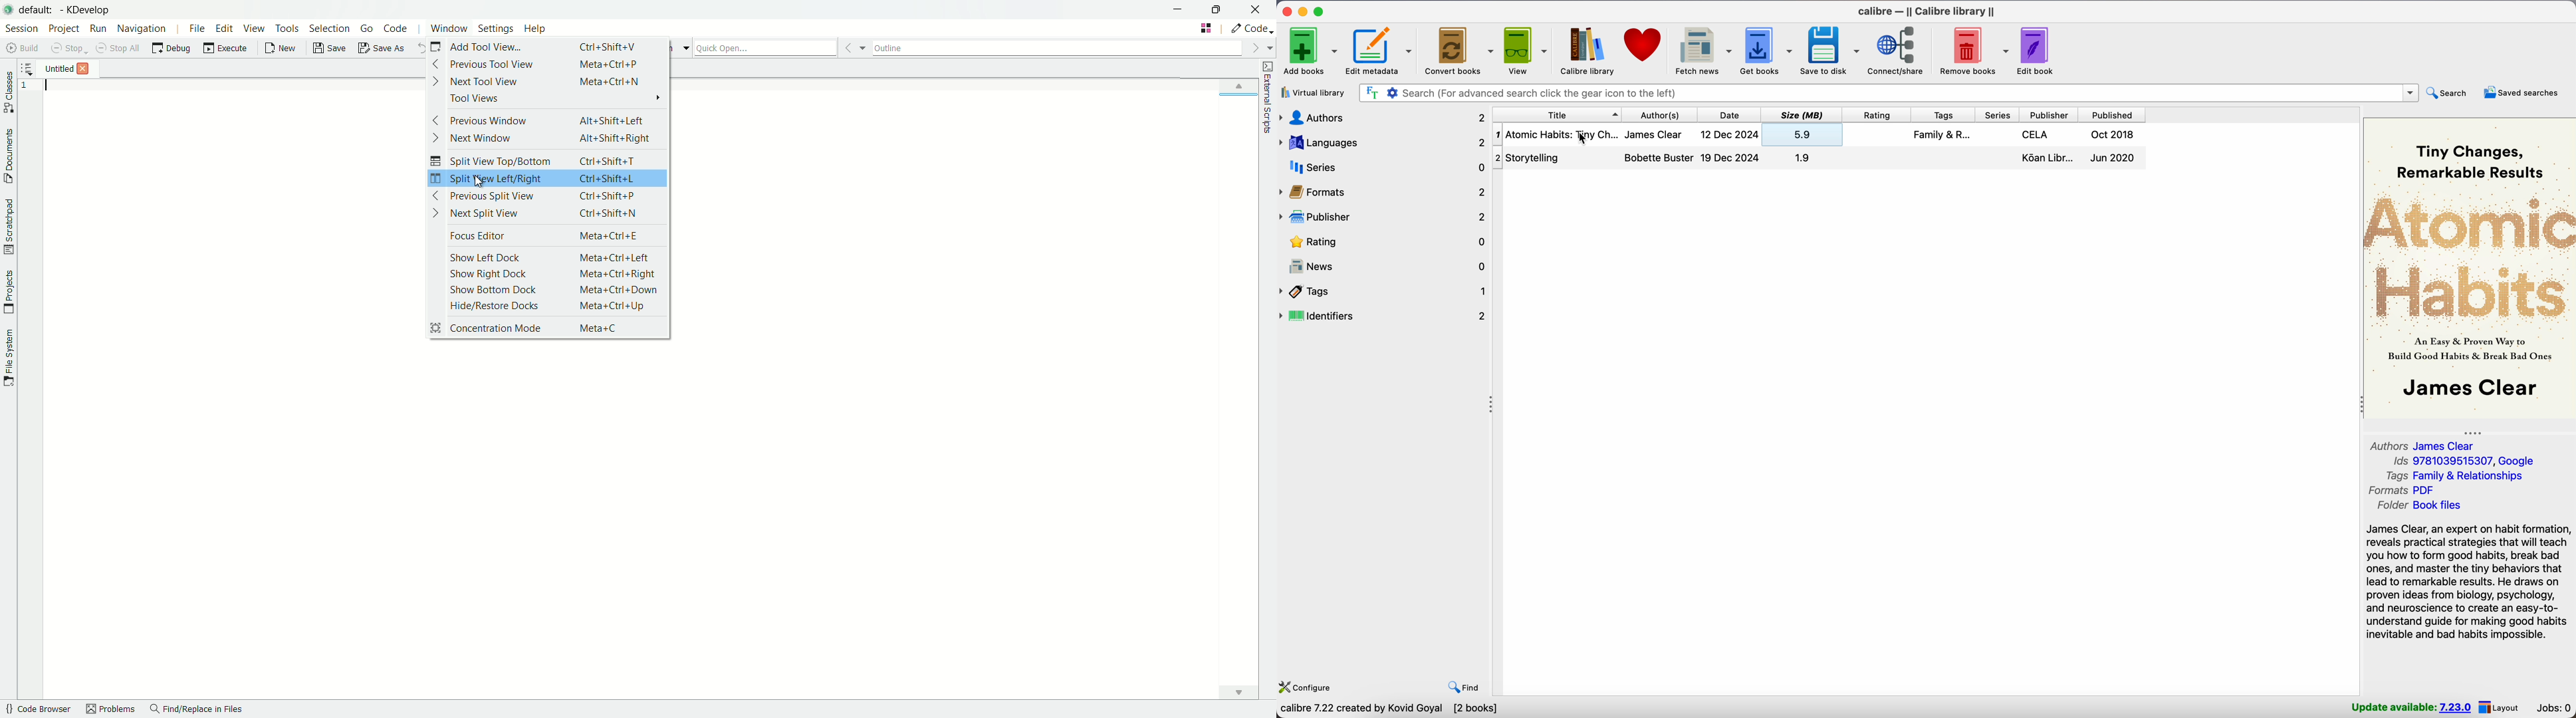 The width and height of the screenshot is (2576, 728). What do you see at coordinates (1384, 142) in the screenshot?
I see `languages` at bounding box center [1384, 142].